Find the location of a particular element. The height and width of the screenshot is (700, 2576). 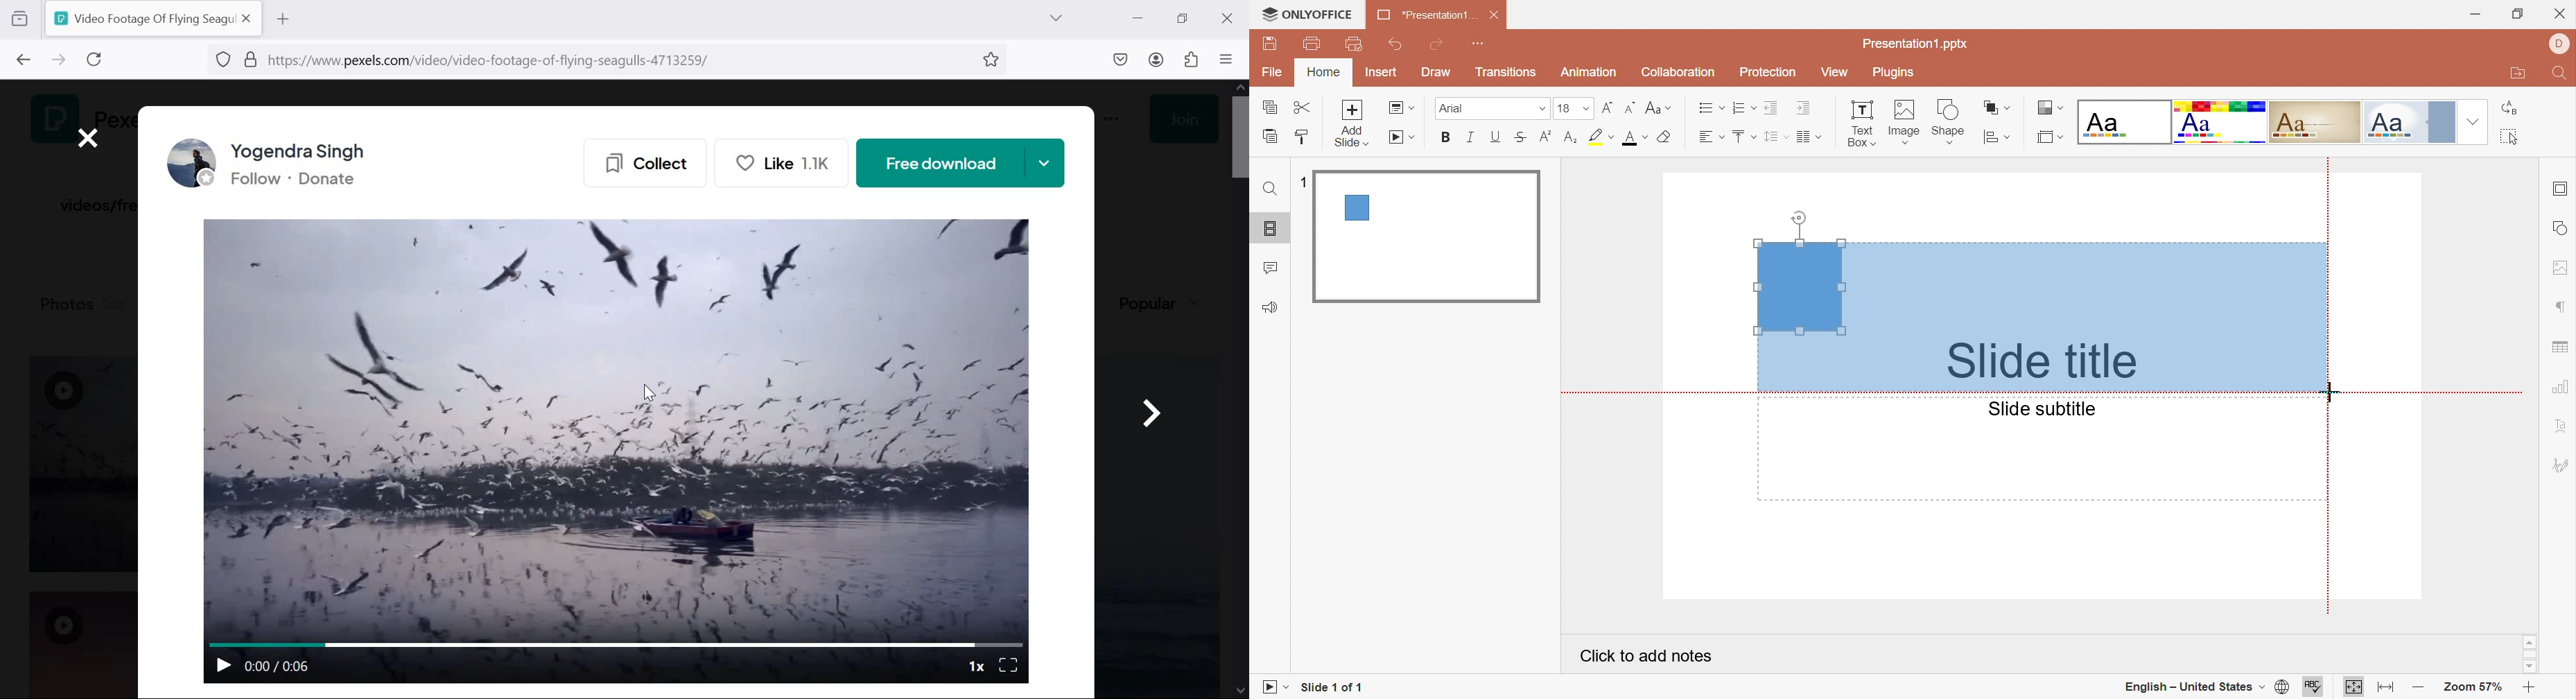

text box is located at coordinates (1800, 286).